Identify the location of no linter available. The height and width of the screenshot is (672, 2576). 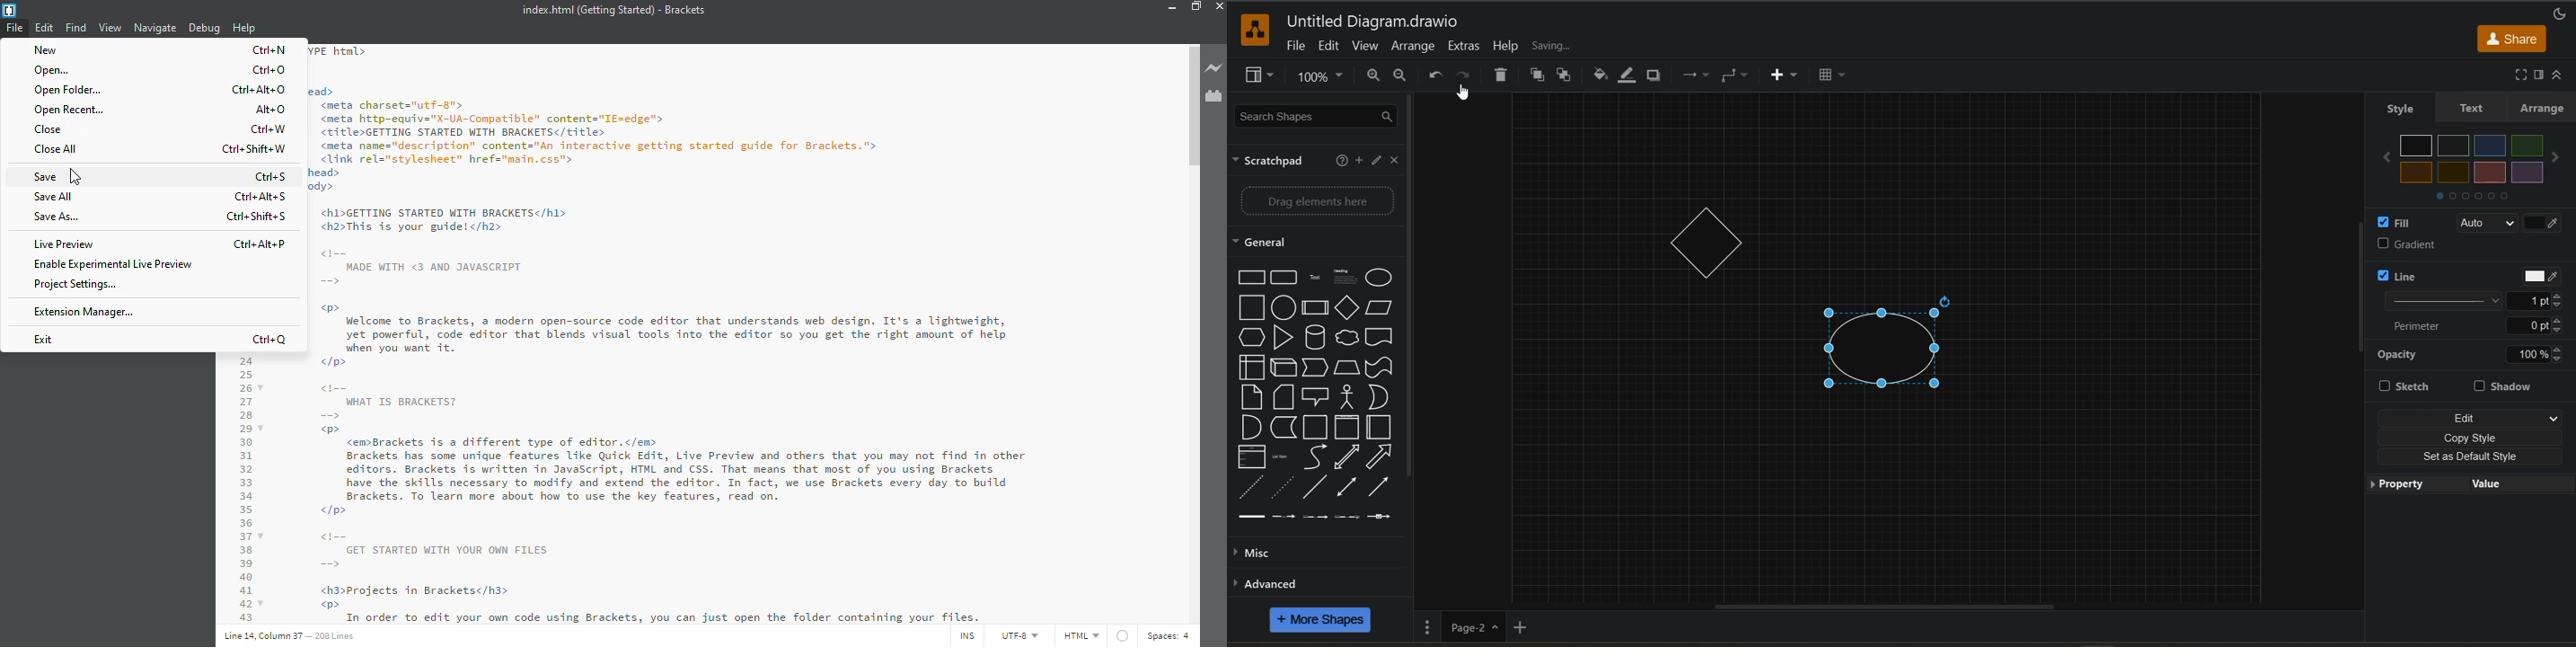
(1124, 636).